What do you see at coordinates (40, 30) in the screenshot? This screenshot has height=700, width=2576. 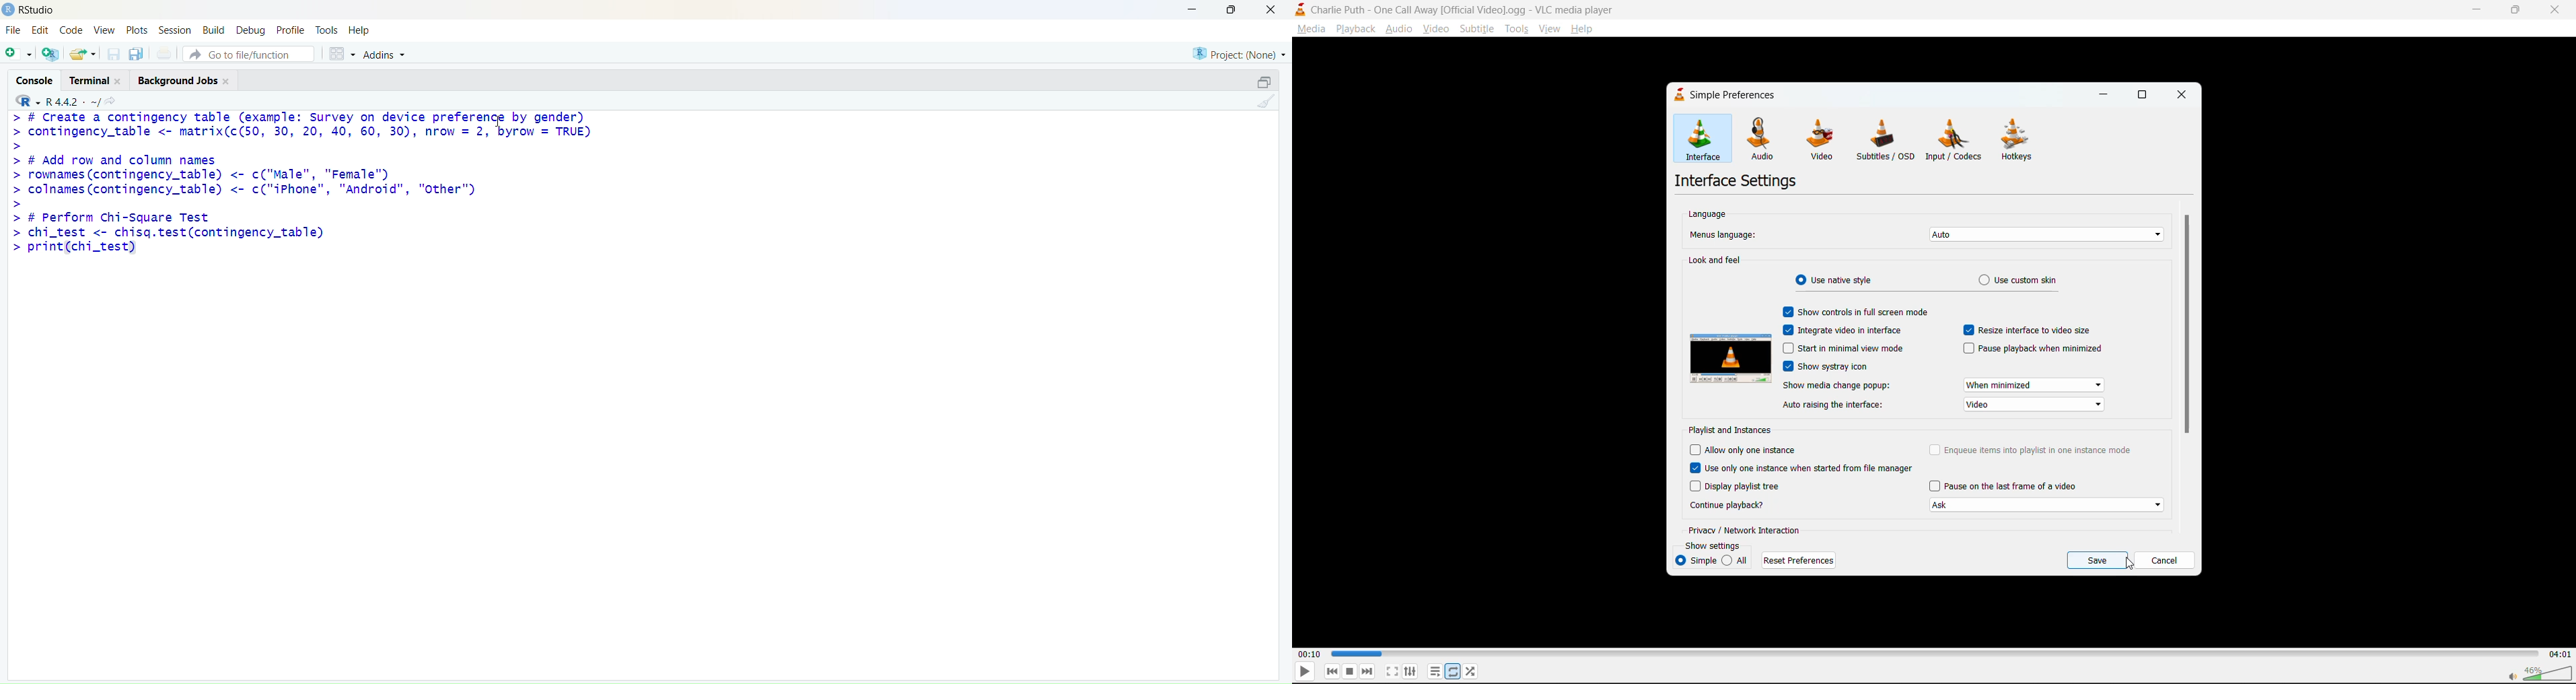 I see `Edit` at bounding box center [40, 30].